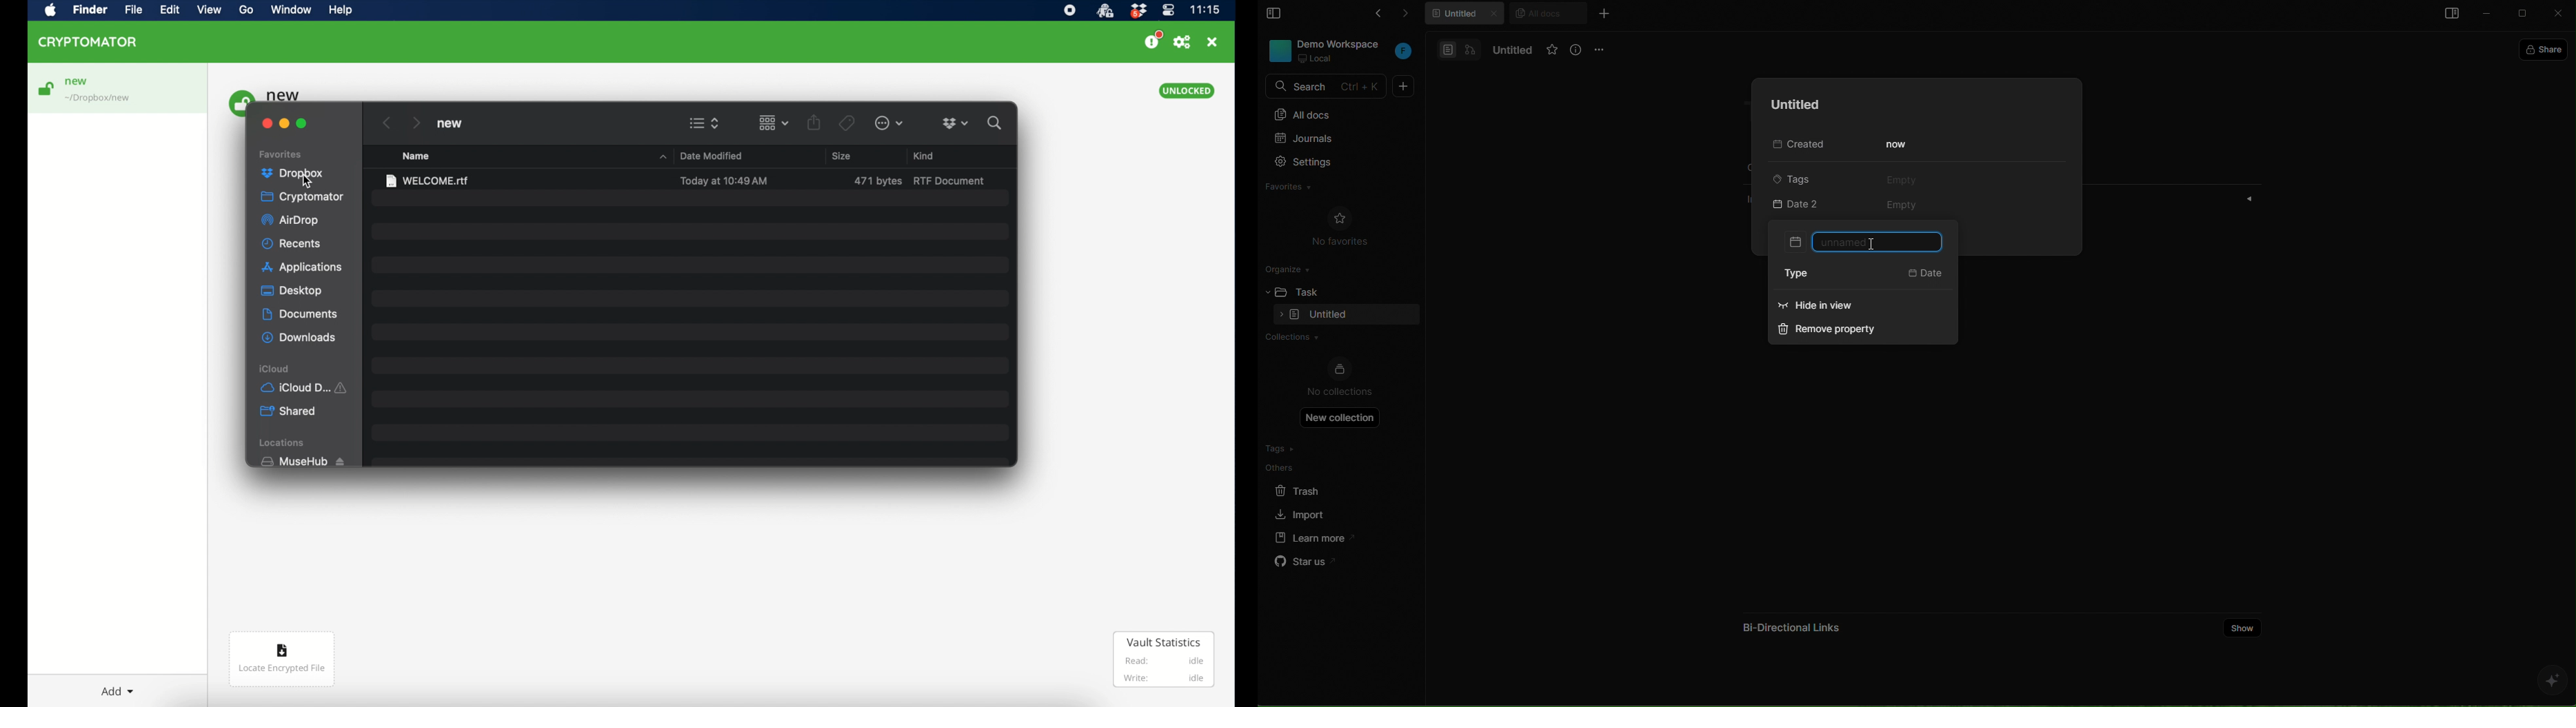 The width and height of the screenshot is (2576, 728). I want to click on screen recorder music, so click(1070, 10).